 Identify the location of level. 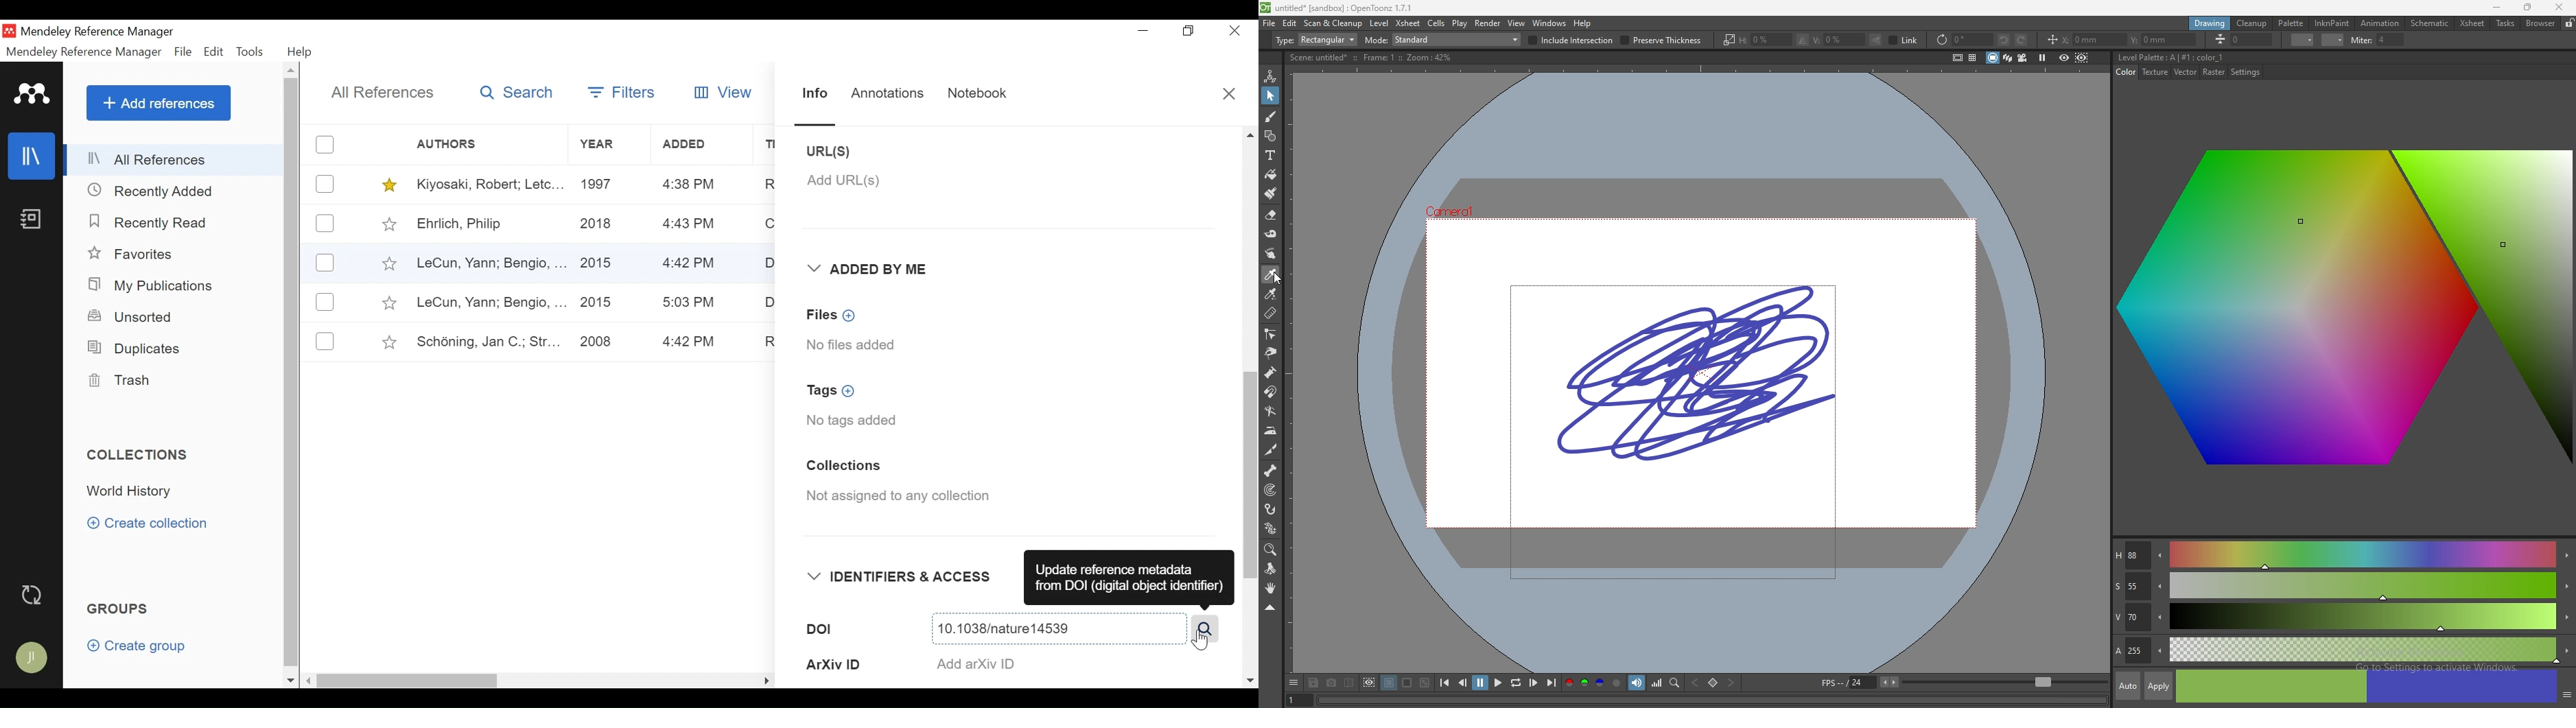
(1380, 23).